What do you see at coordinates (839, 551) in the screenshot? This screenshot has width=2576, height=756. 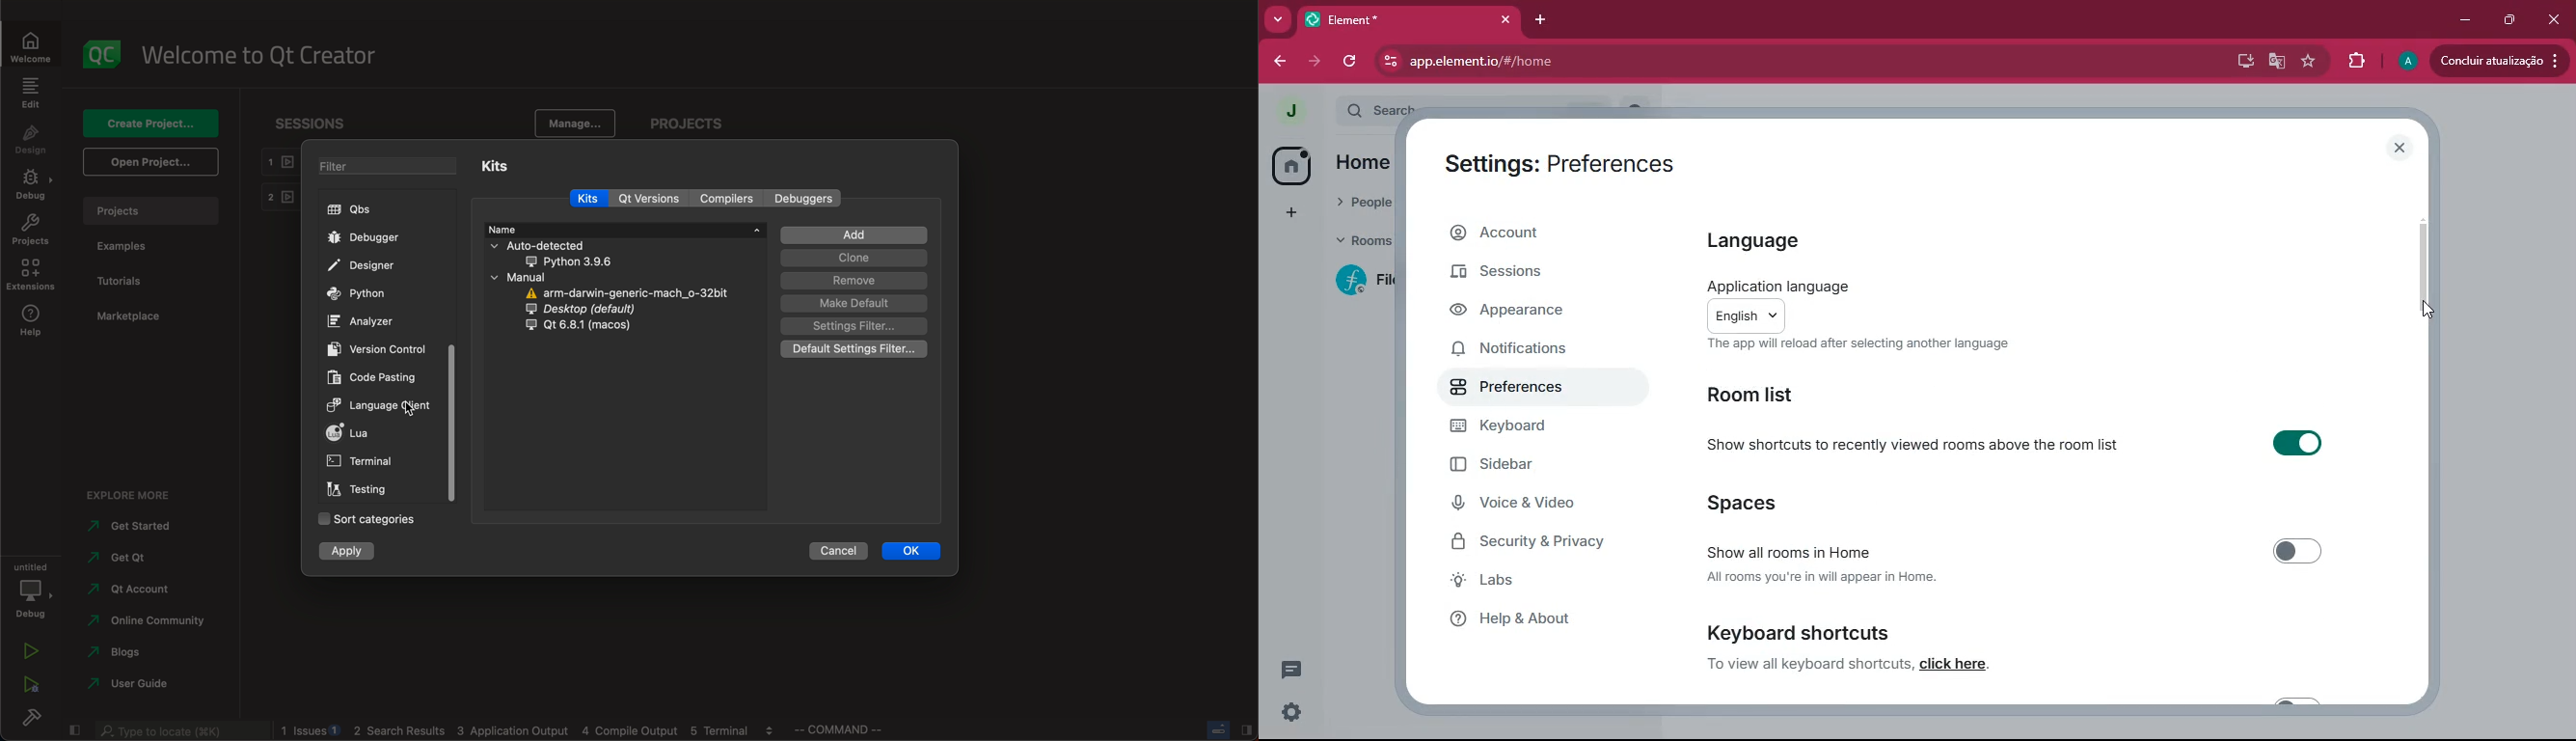 I see `cancel` at bounding box center [839, 551].